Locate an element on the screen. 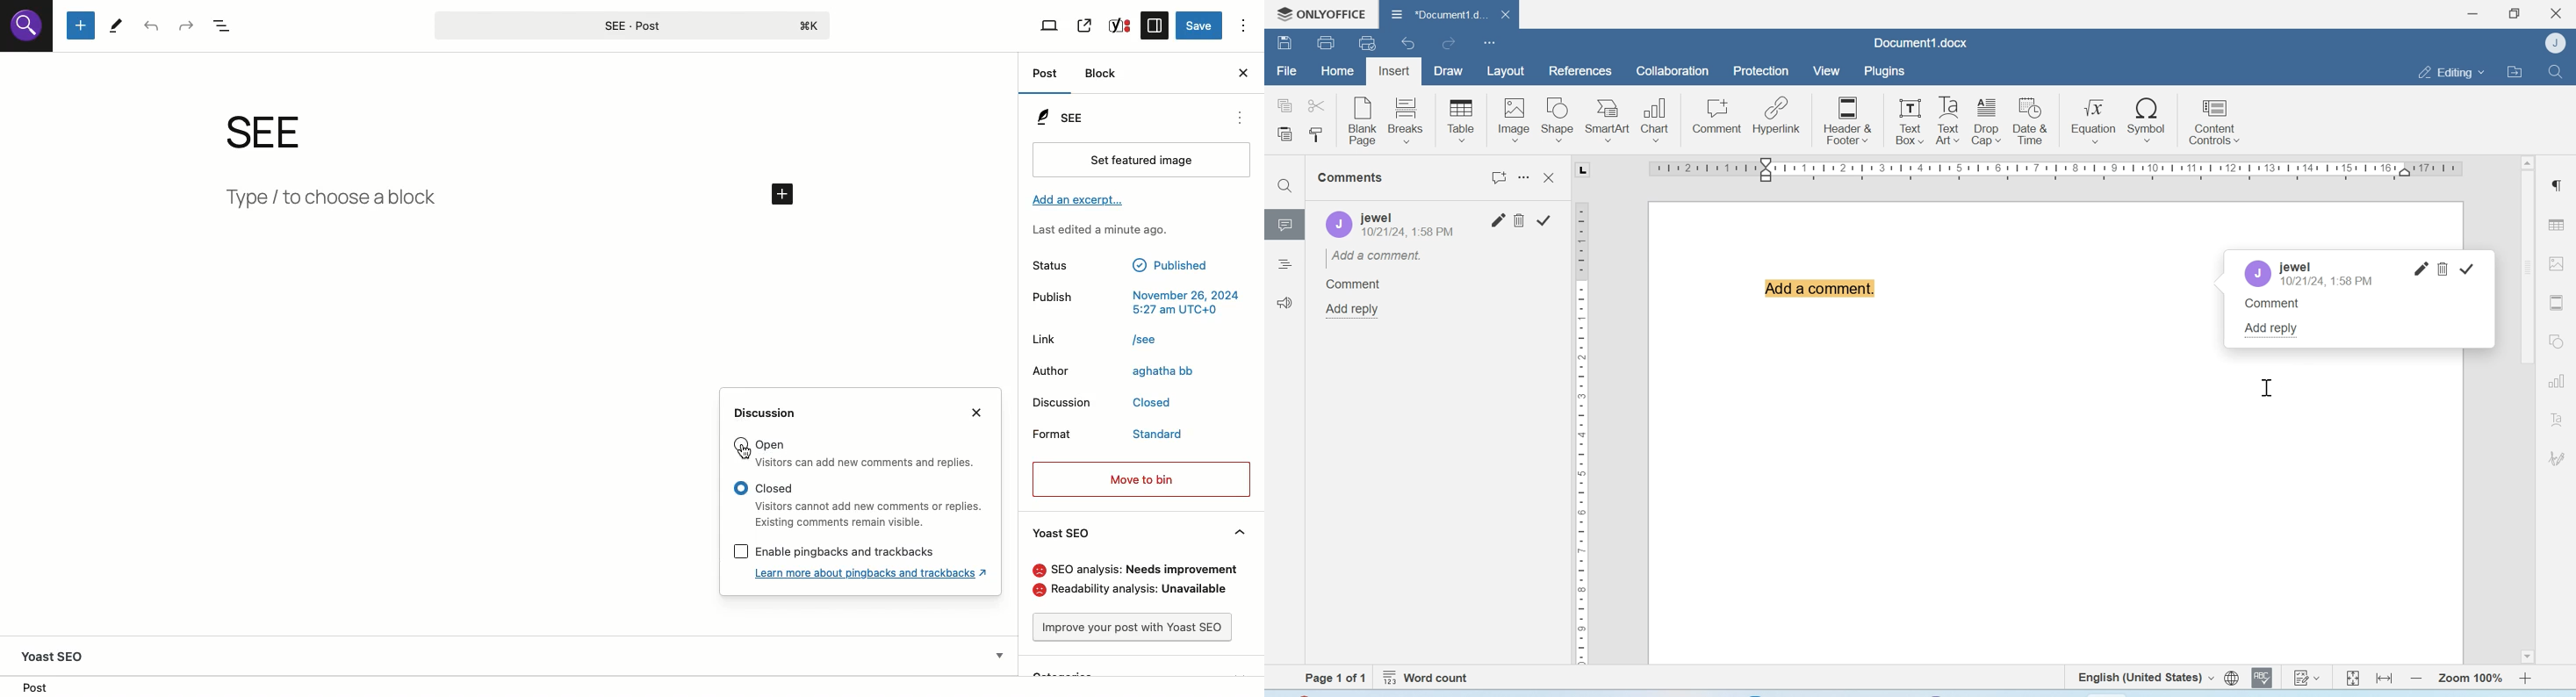 Image resolution: width=2576 pixels, height=700 pixels. Draw is located at coordinates (1449, 72).